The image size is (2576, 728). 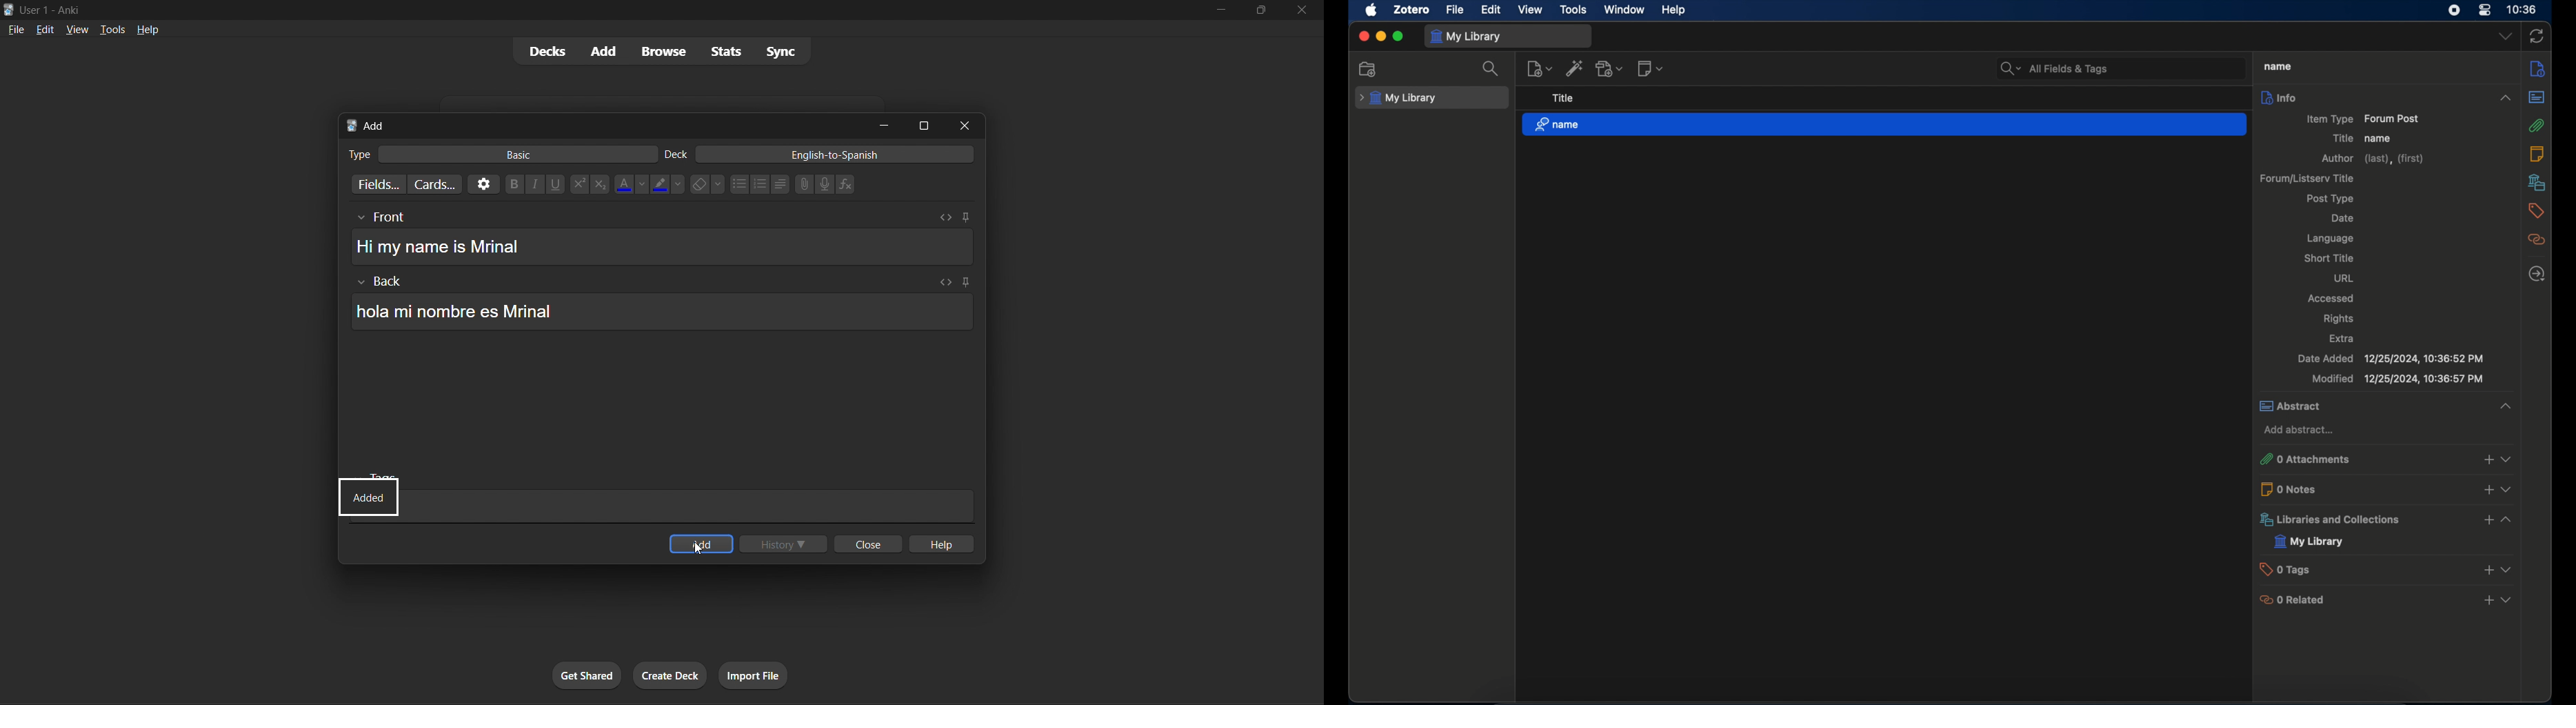 What do you see at coordinates (501, 152) in the screenshot?
I see `basic card type` at bounding box center [501, 152].